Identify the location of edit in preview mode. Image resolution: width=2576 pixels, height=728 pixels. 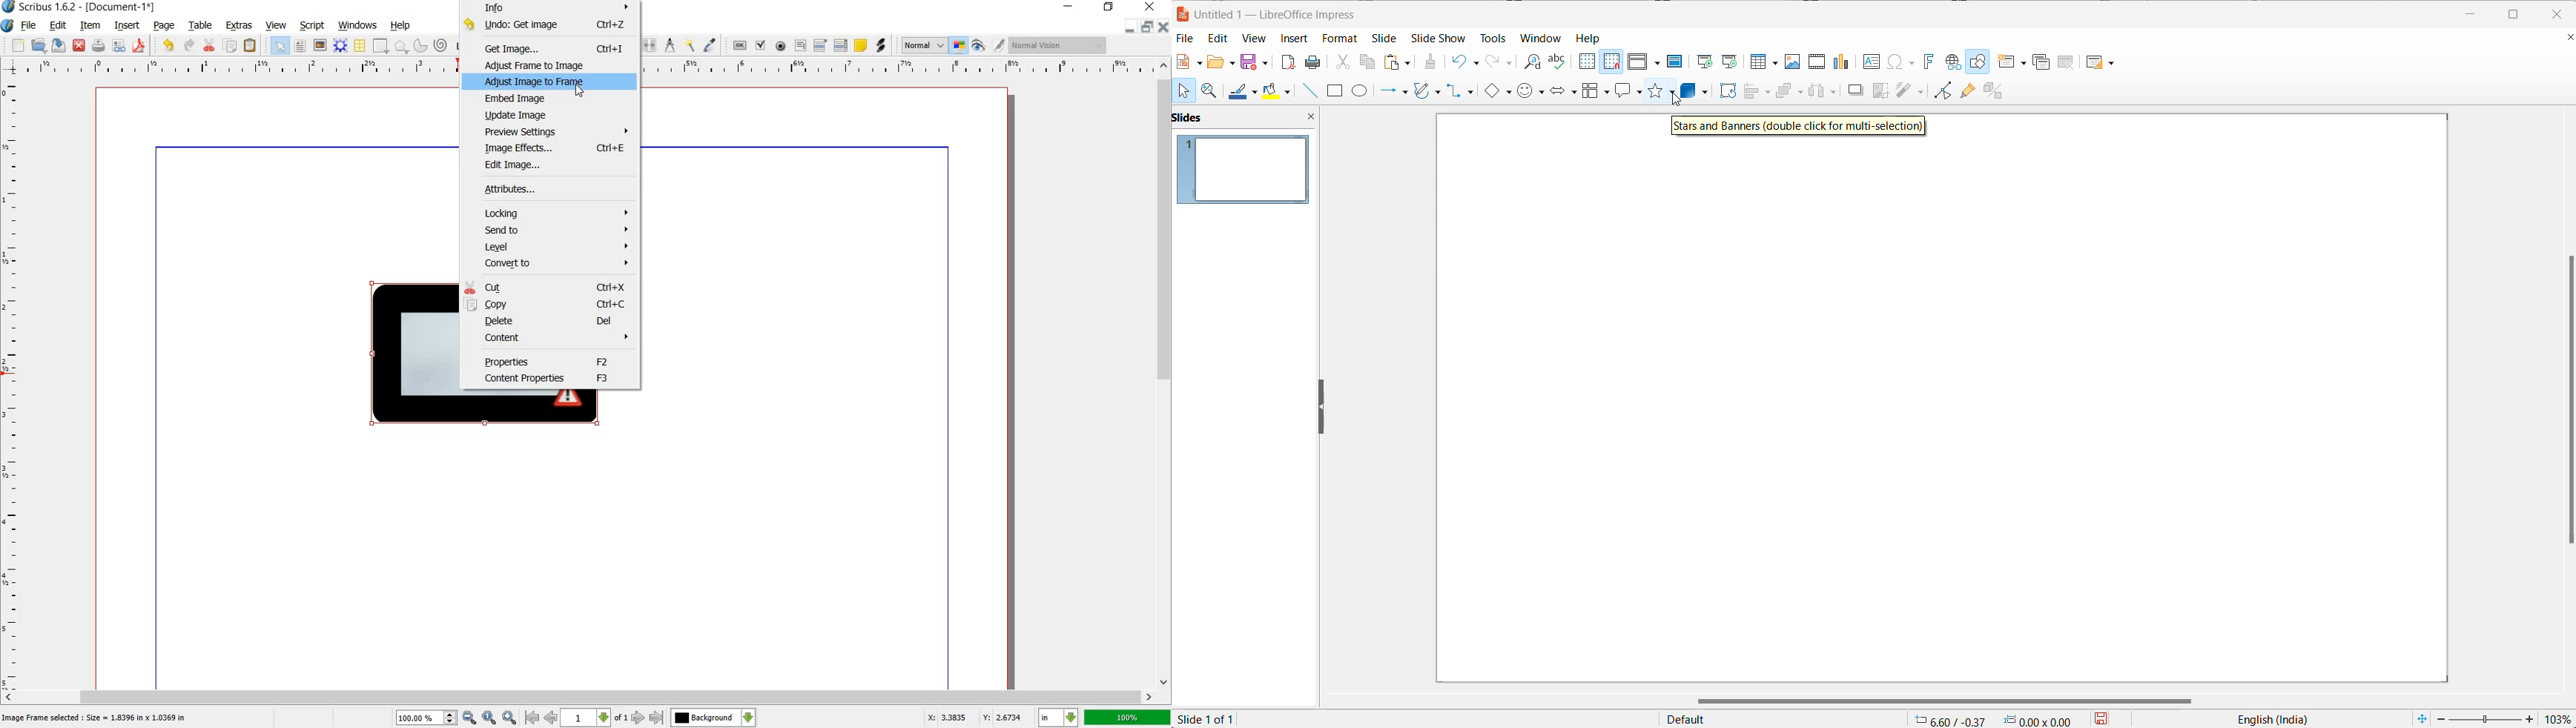
(987, 46).